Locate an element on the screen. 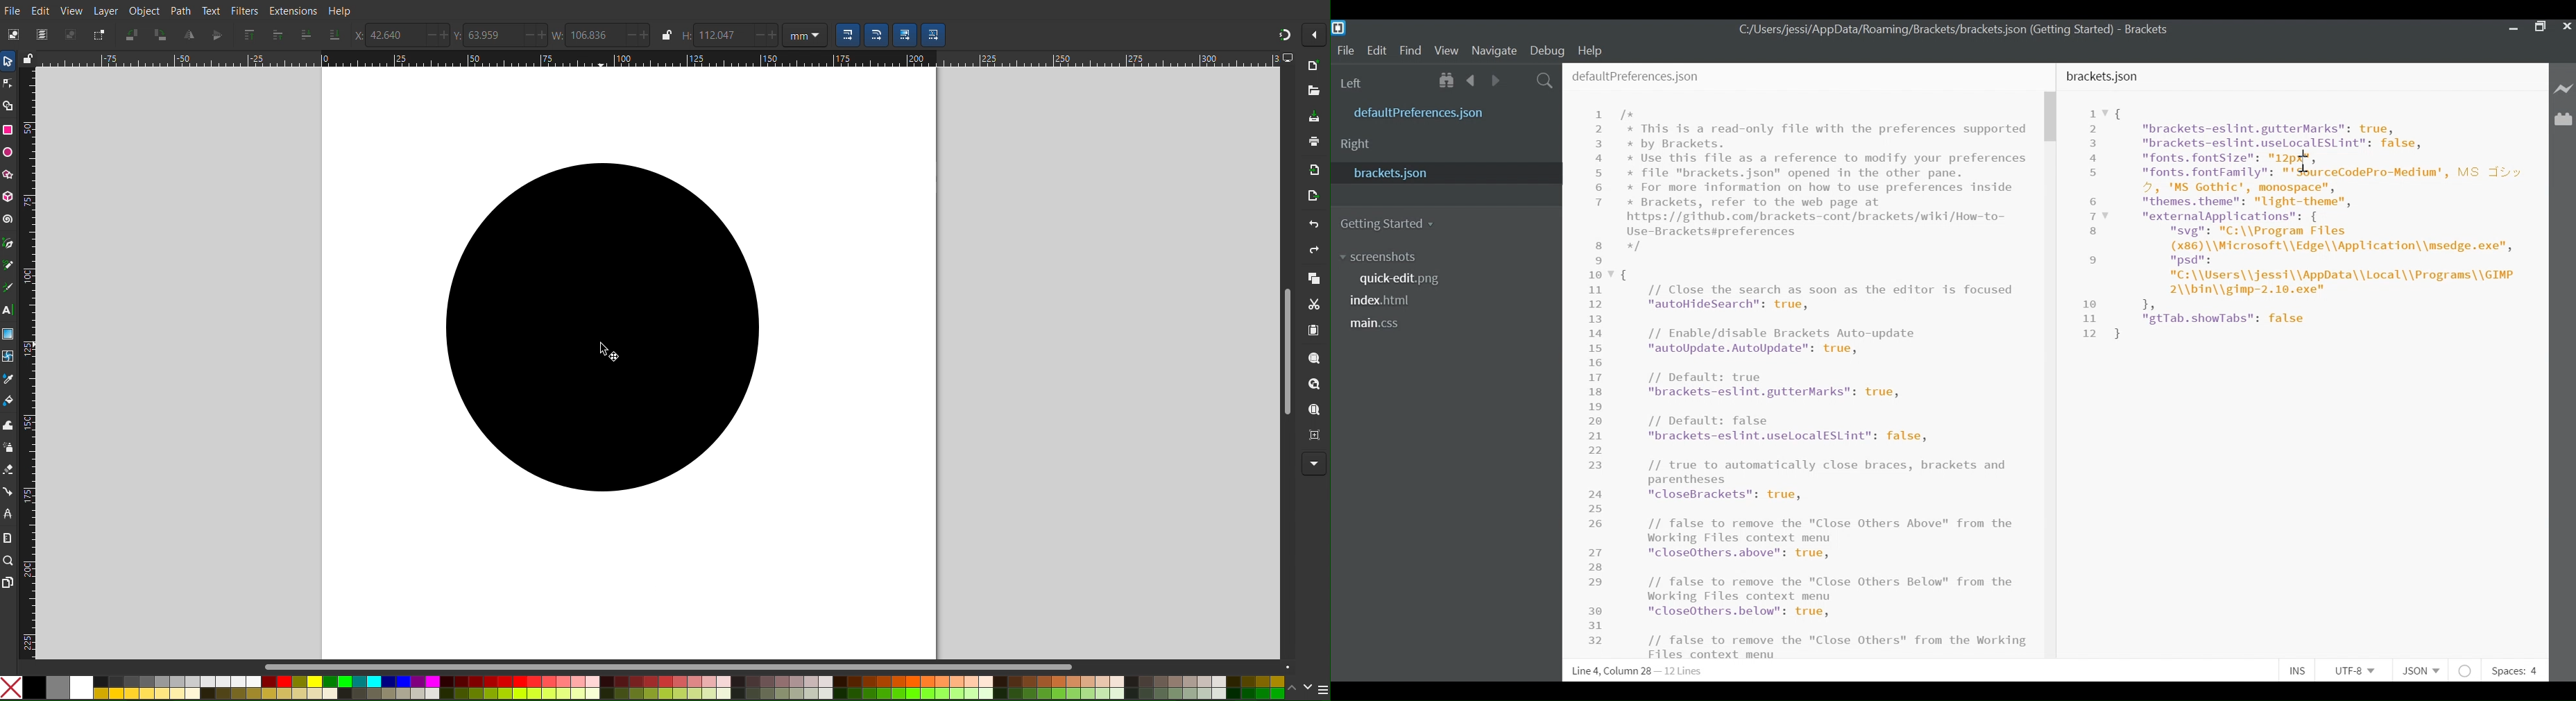 This screenshot has height=728, width=2576. Circle Tool is located at coordinates (9, 152).